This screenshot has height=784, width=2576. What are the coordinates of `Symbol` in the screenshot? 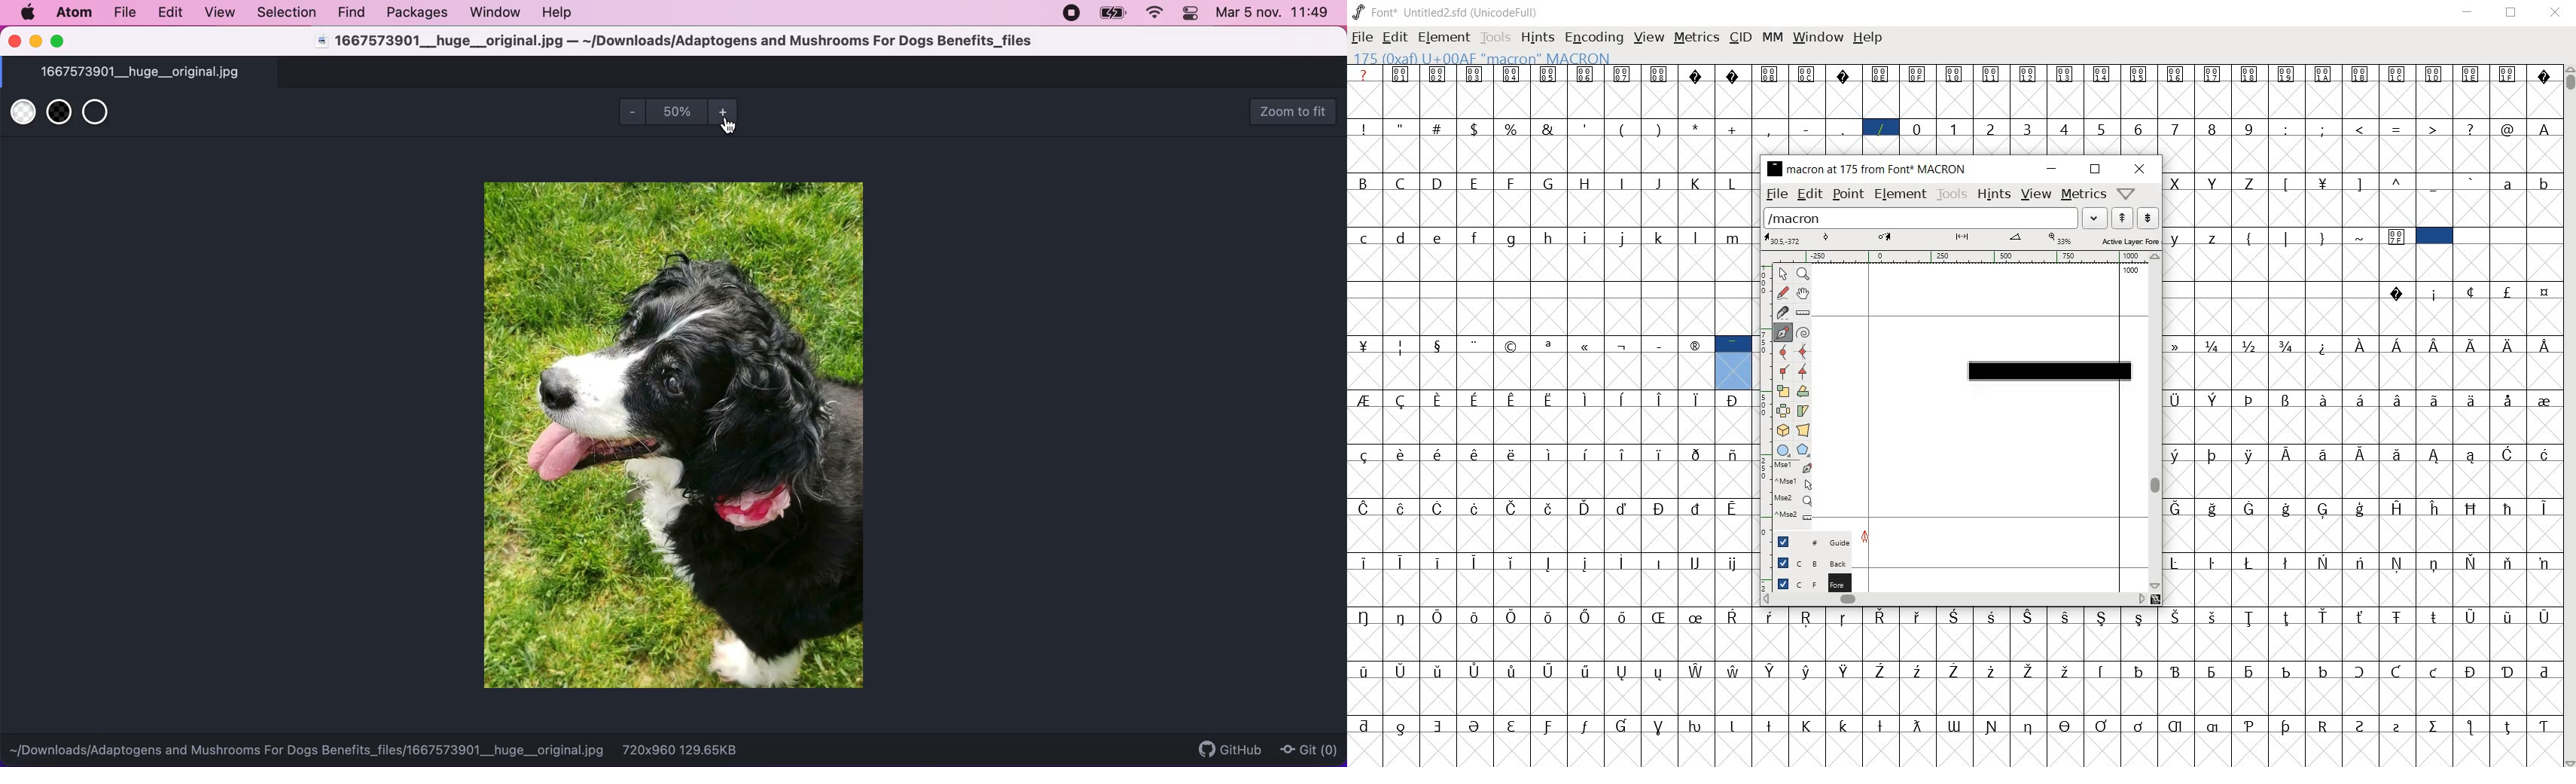 It's located at (1586, 73).